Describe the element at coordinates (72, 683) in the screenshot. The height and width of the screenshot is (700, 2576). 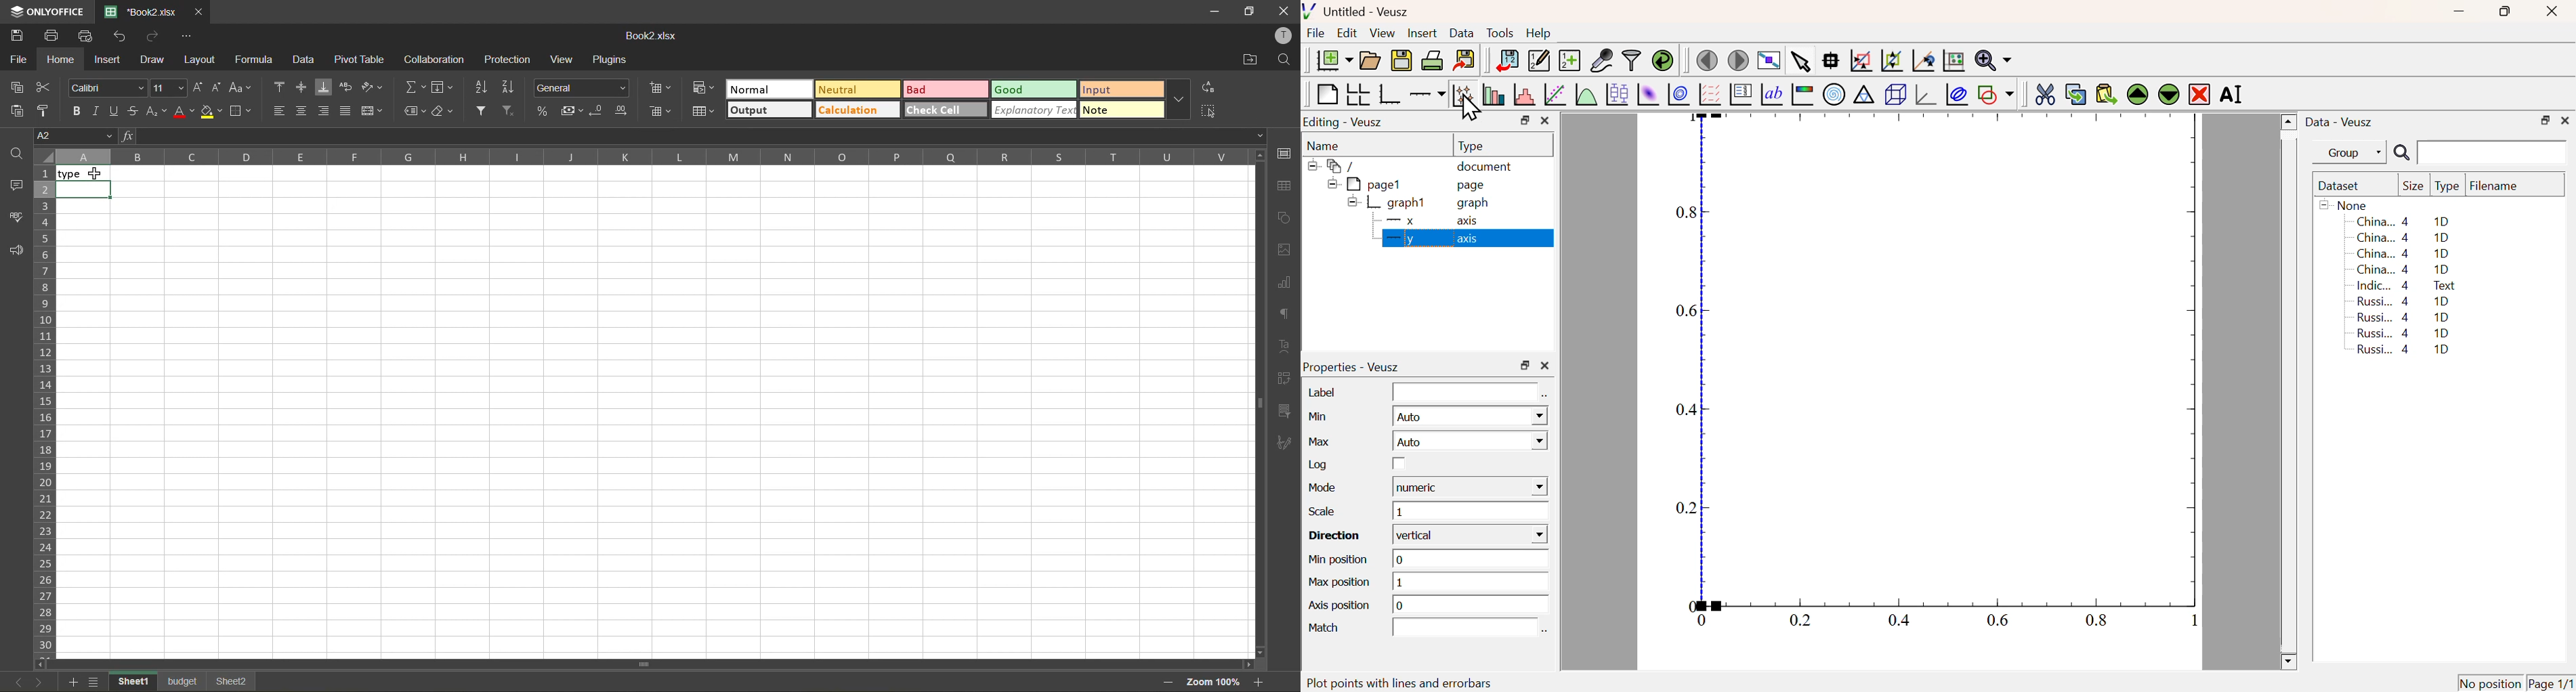
I see `add sheet` at that location.